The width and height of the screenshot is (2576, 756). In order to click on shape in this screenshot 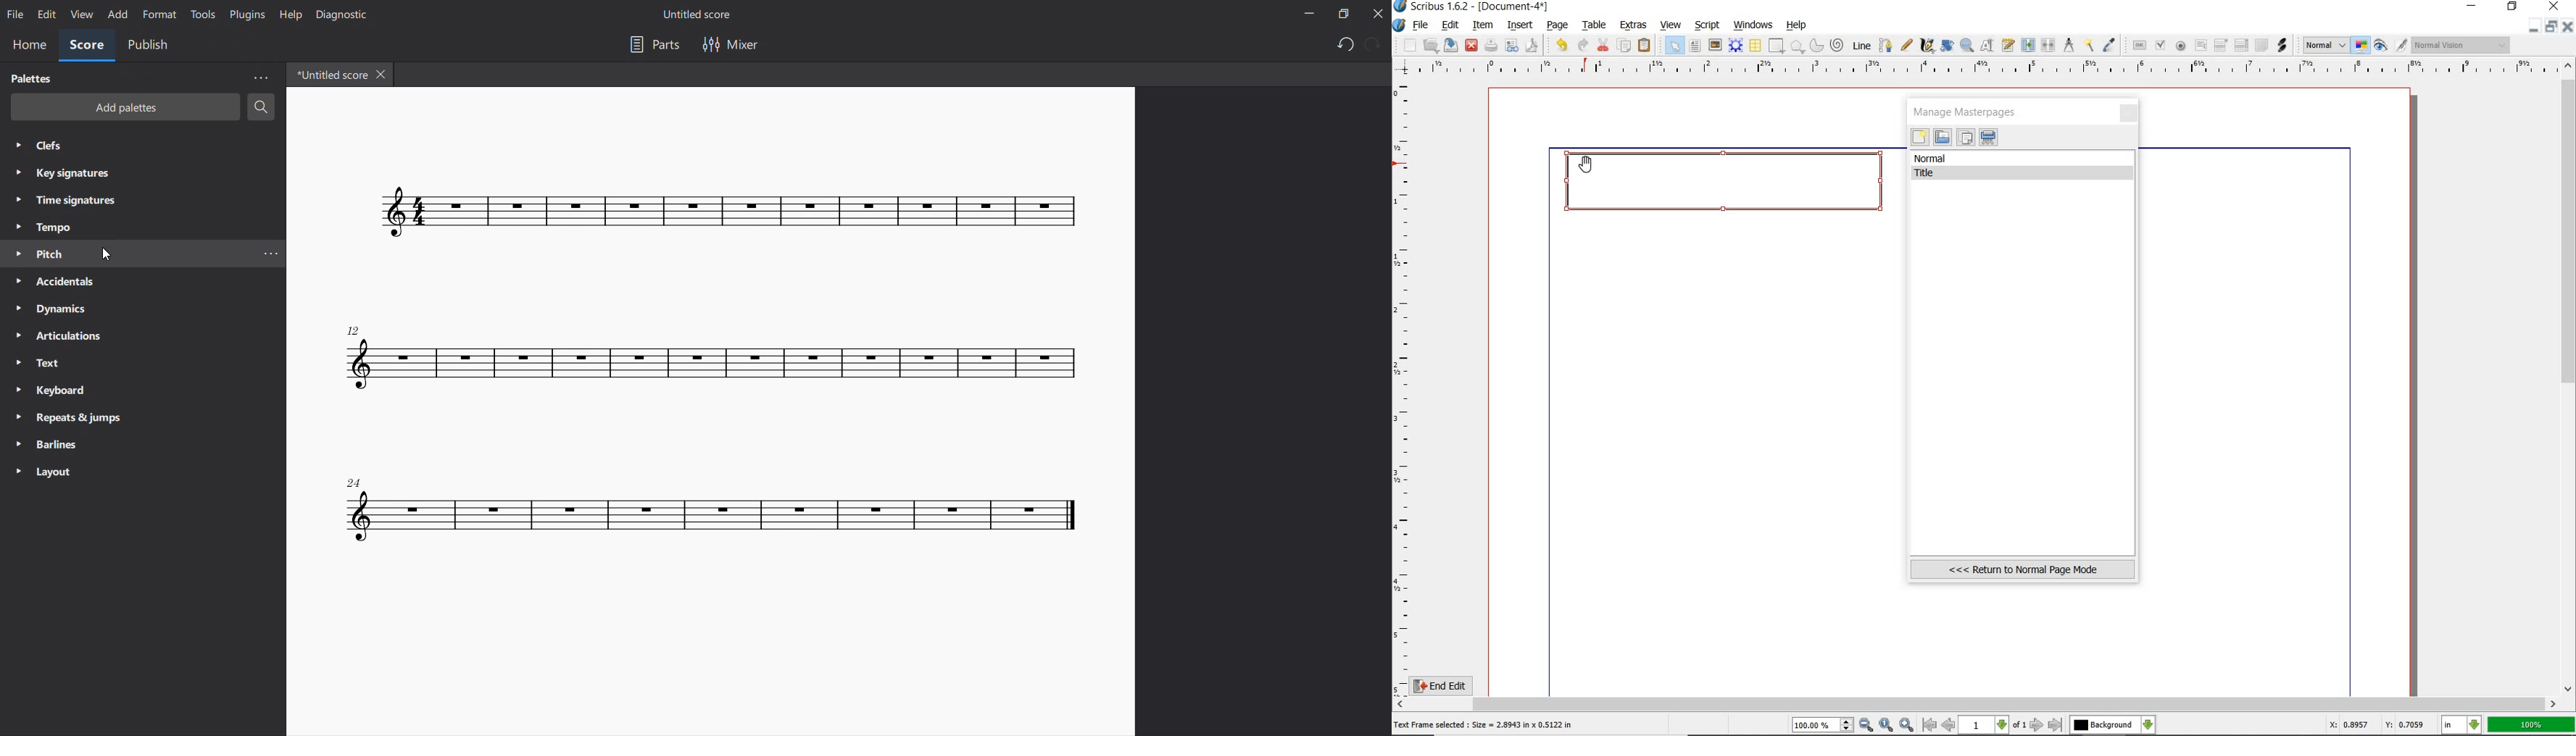, I will do `click(1777, 47)`.